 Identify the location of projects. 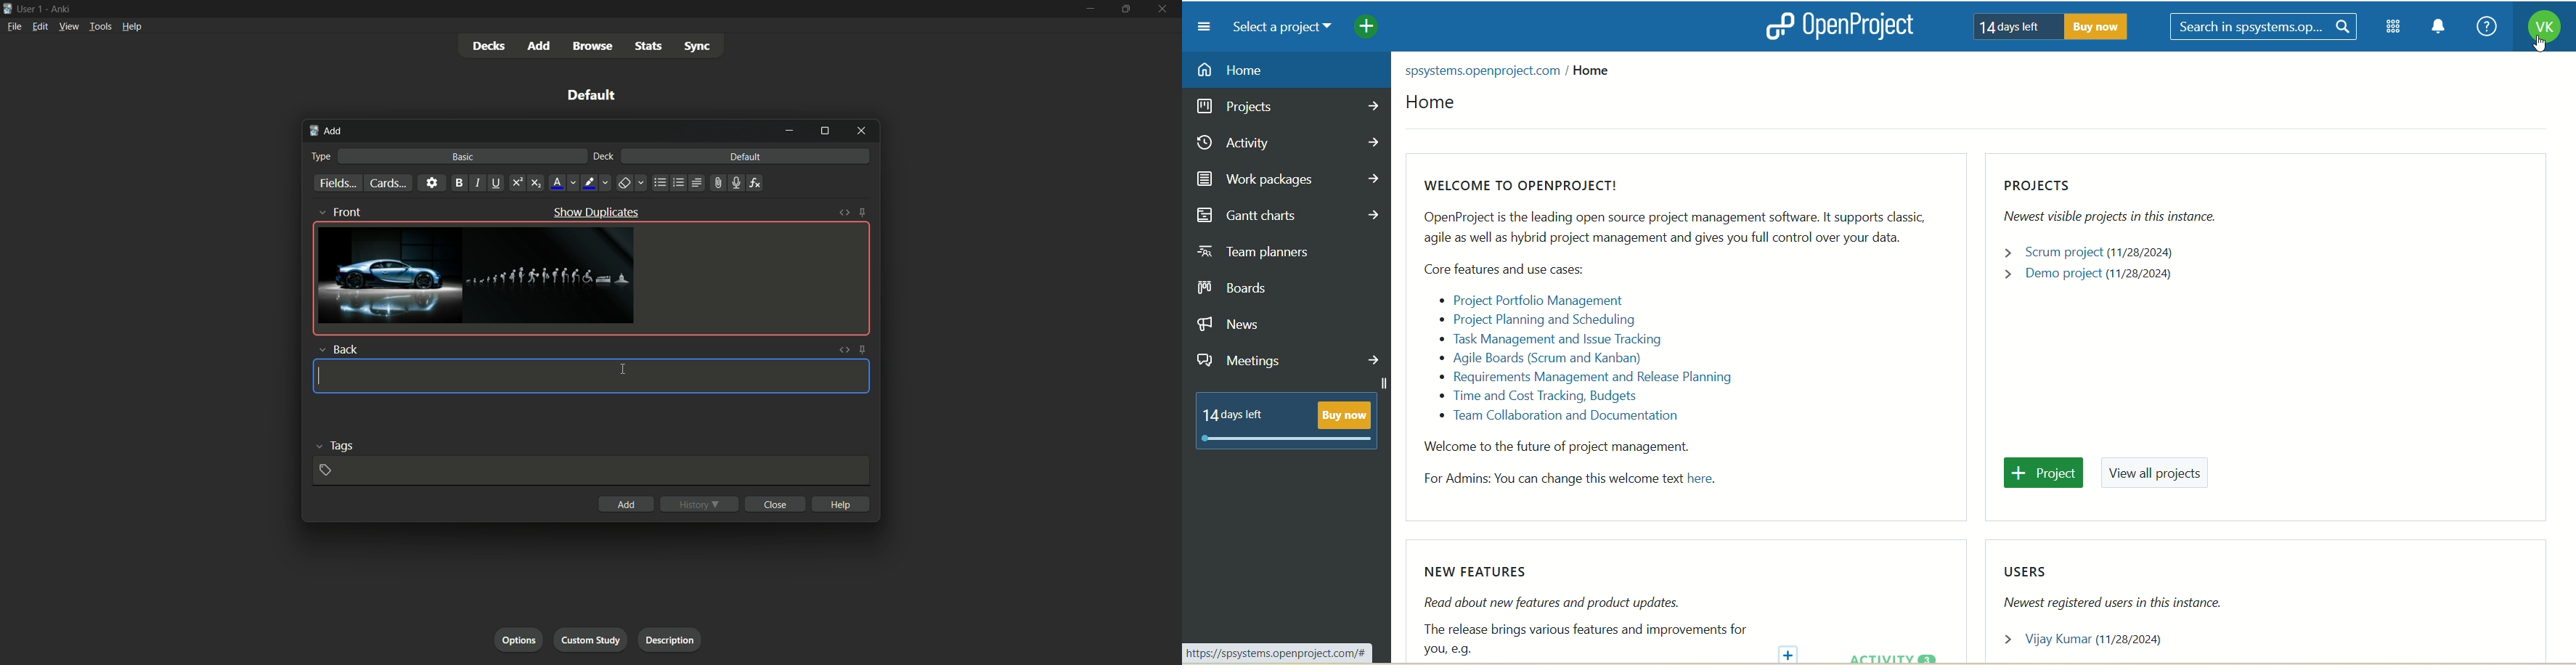
(2119, 204).